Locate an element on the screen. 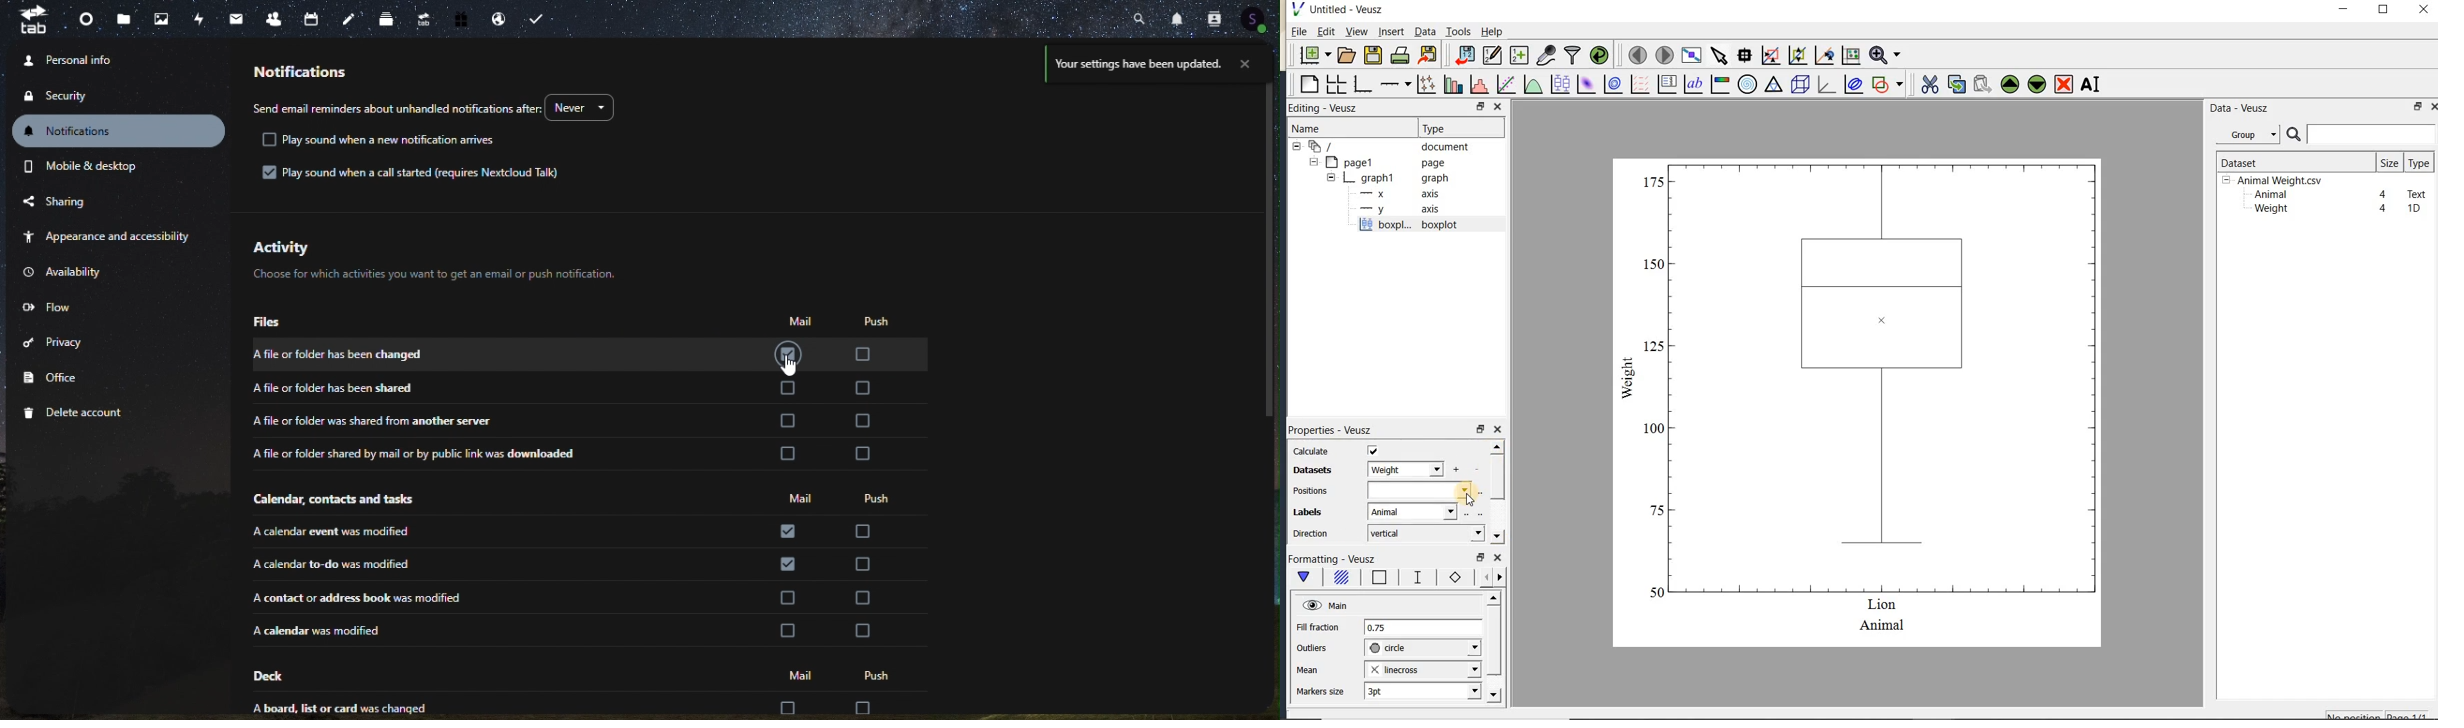 The width and height of the screenshot is (2464, 728). click to reset graph axes is located at coordinates (1851, 56).